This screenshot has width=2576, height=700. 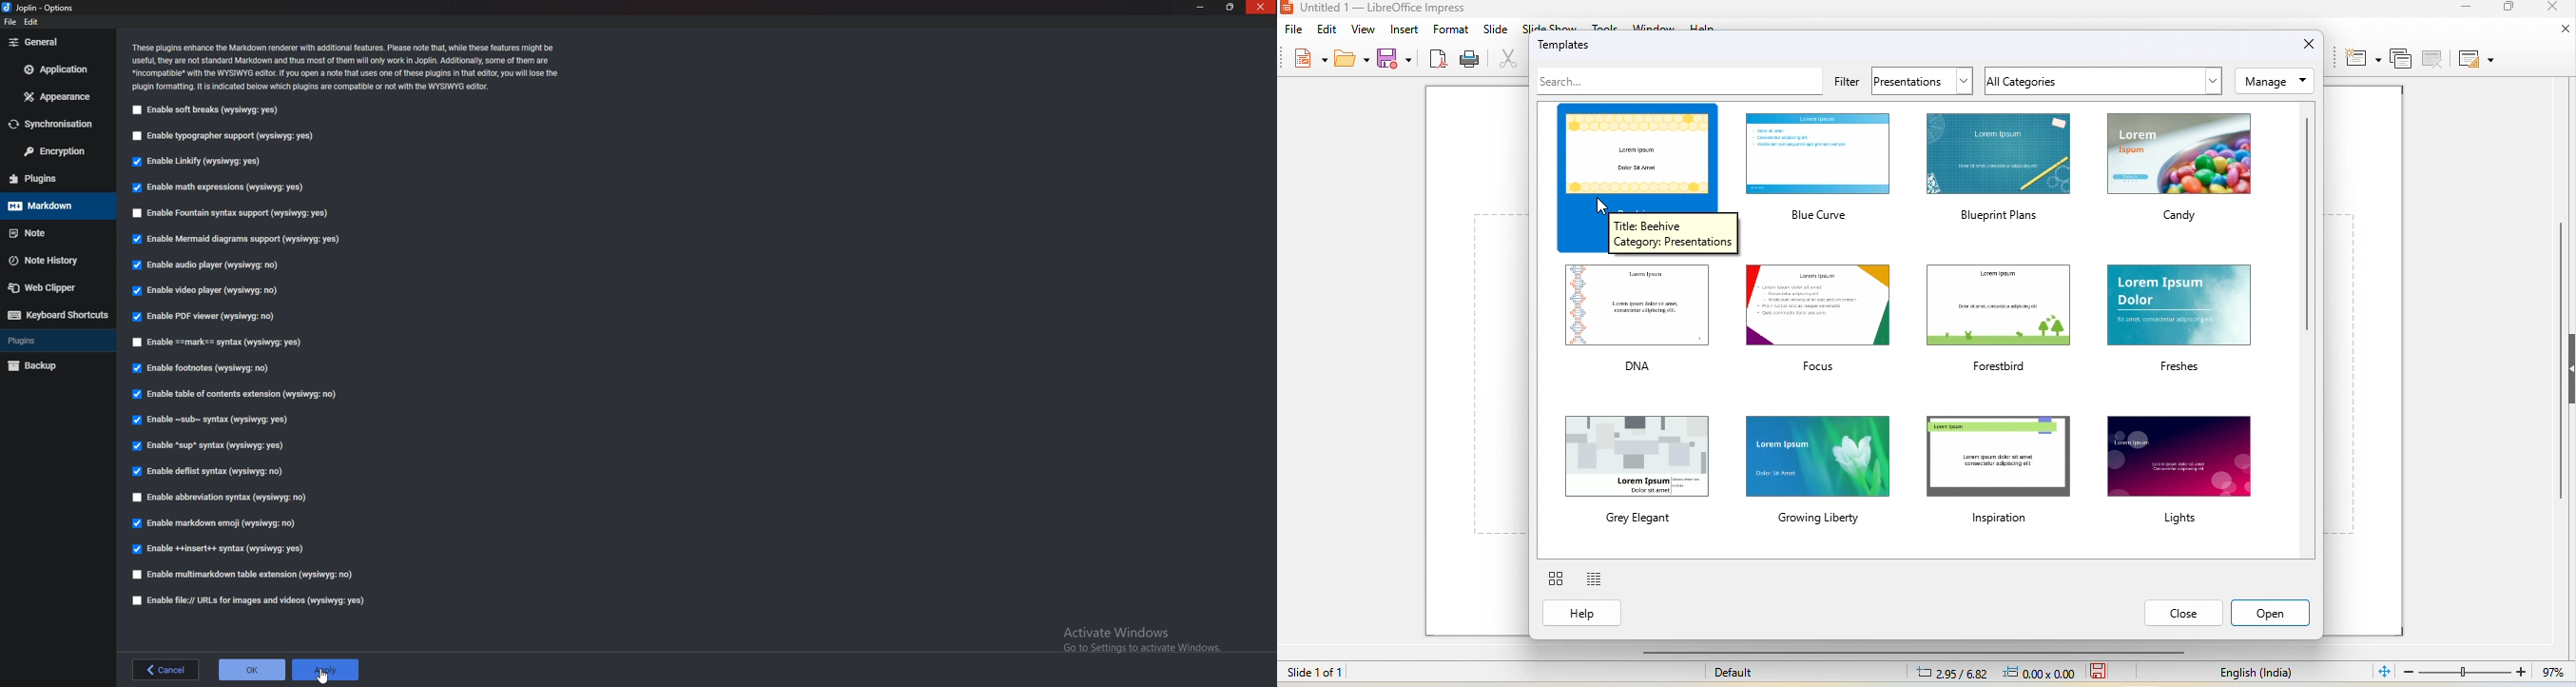 I want to click on Enable file urls for images and videos, so click(x=253, y=600).